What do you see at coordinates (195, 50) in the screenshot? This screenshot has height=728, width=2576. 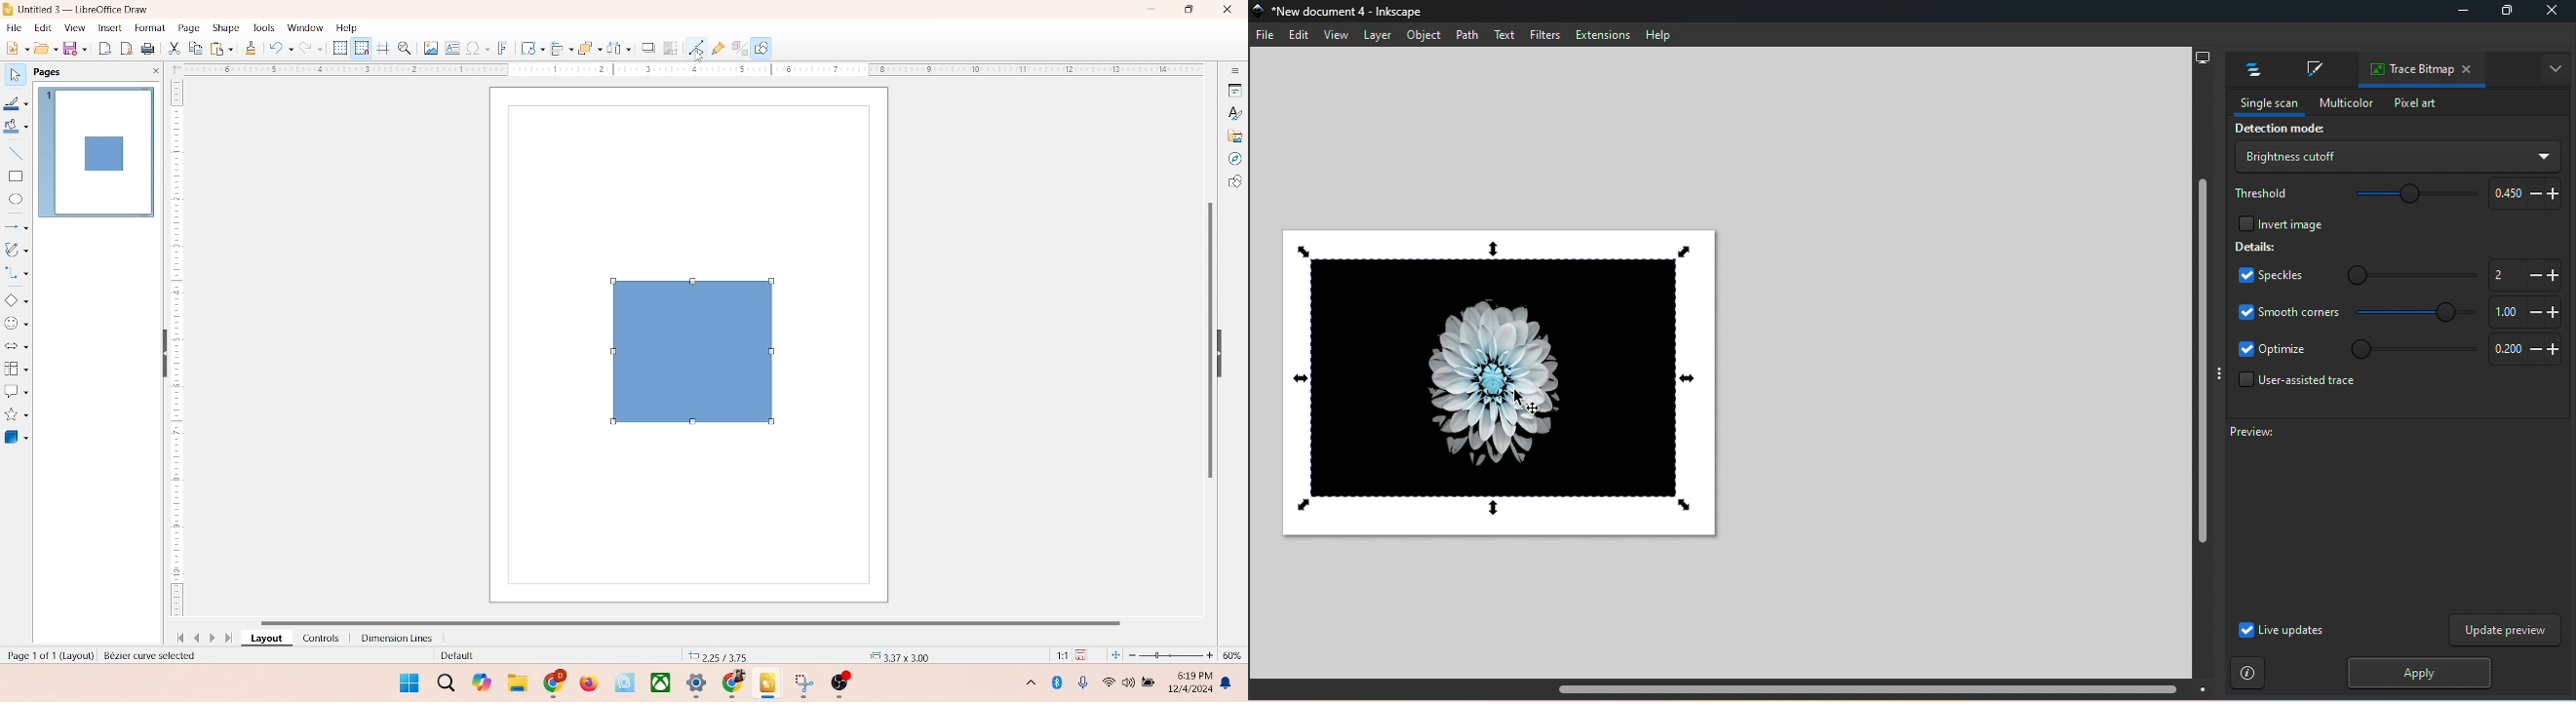 I see `copy` at bounding box center [195, 50].